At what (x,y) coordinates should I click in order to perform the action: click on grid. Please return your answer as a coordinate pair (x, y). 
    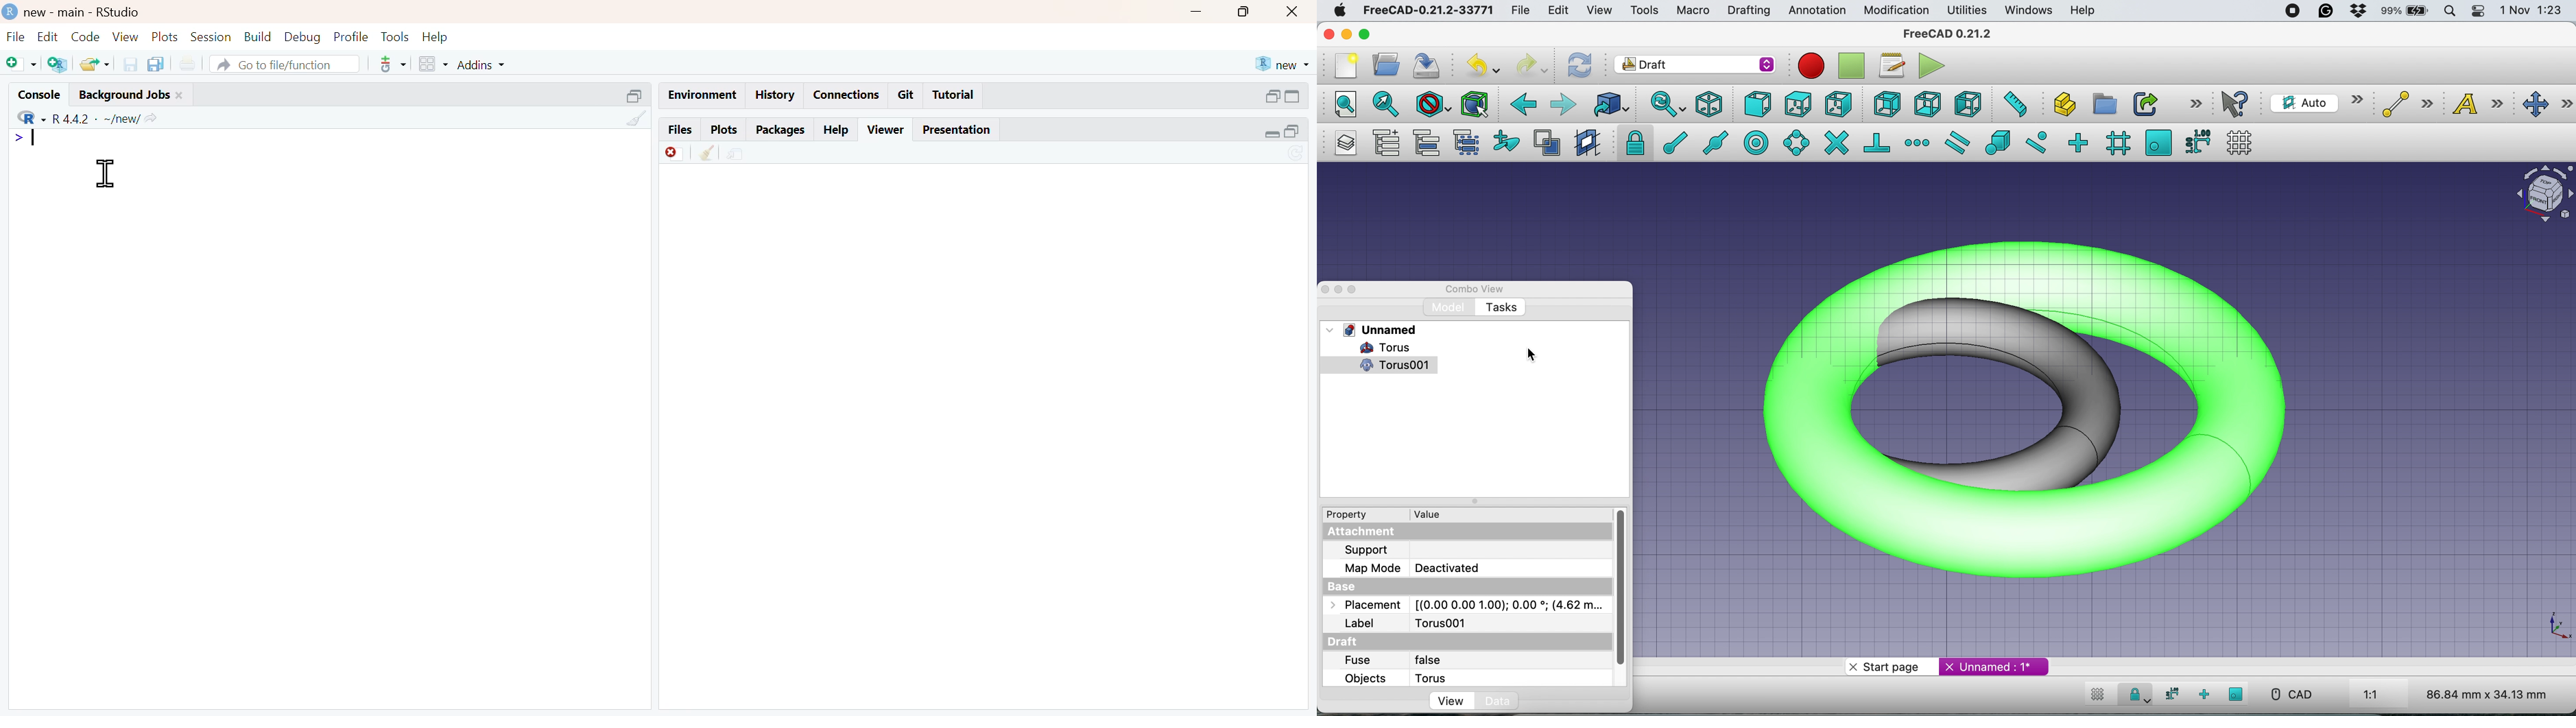
    Looking at the image, I should click on (435, 64).